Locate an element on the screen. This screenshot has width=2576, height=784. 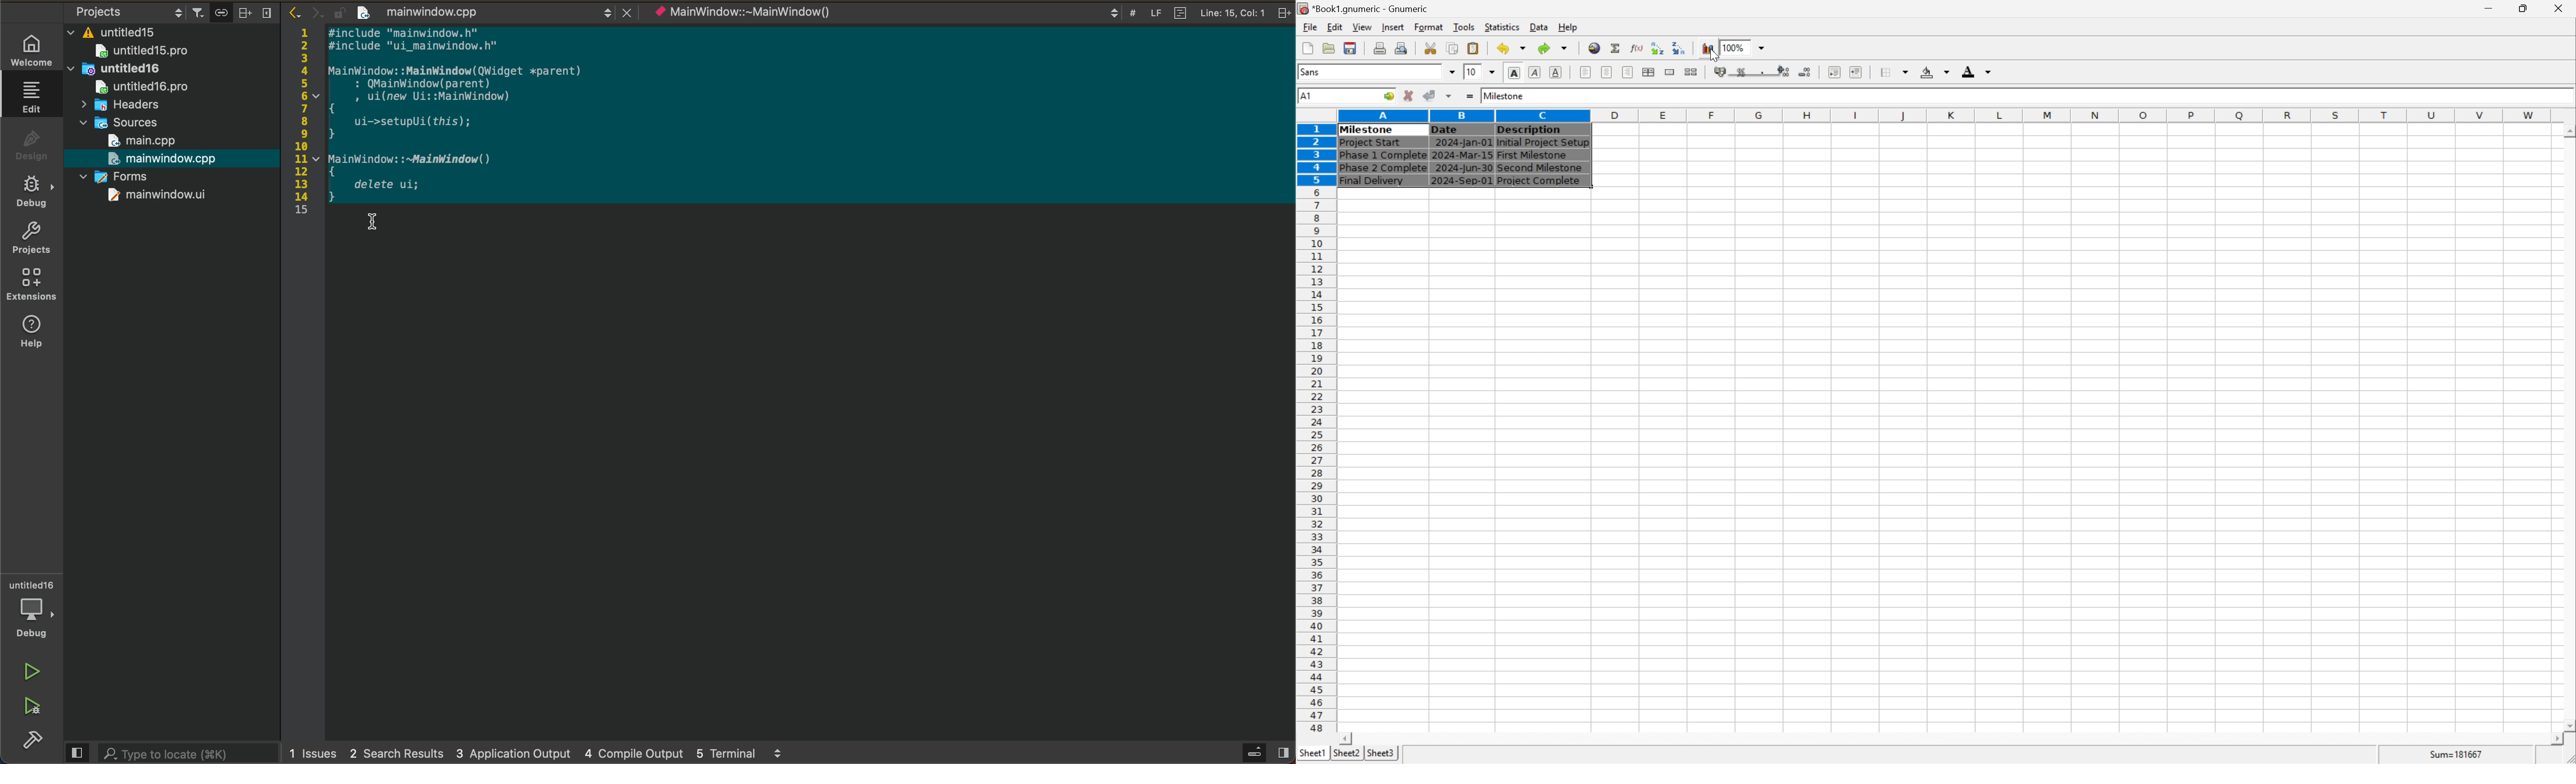
Menu is located at coordinates (266, 13).